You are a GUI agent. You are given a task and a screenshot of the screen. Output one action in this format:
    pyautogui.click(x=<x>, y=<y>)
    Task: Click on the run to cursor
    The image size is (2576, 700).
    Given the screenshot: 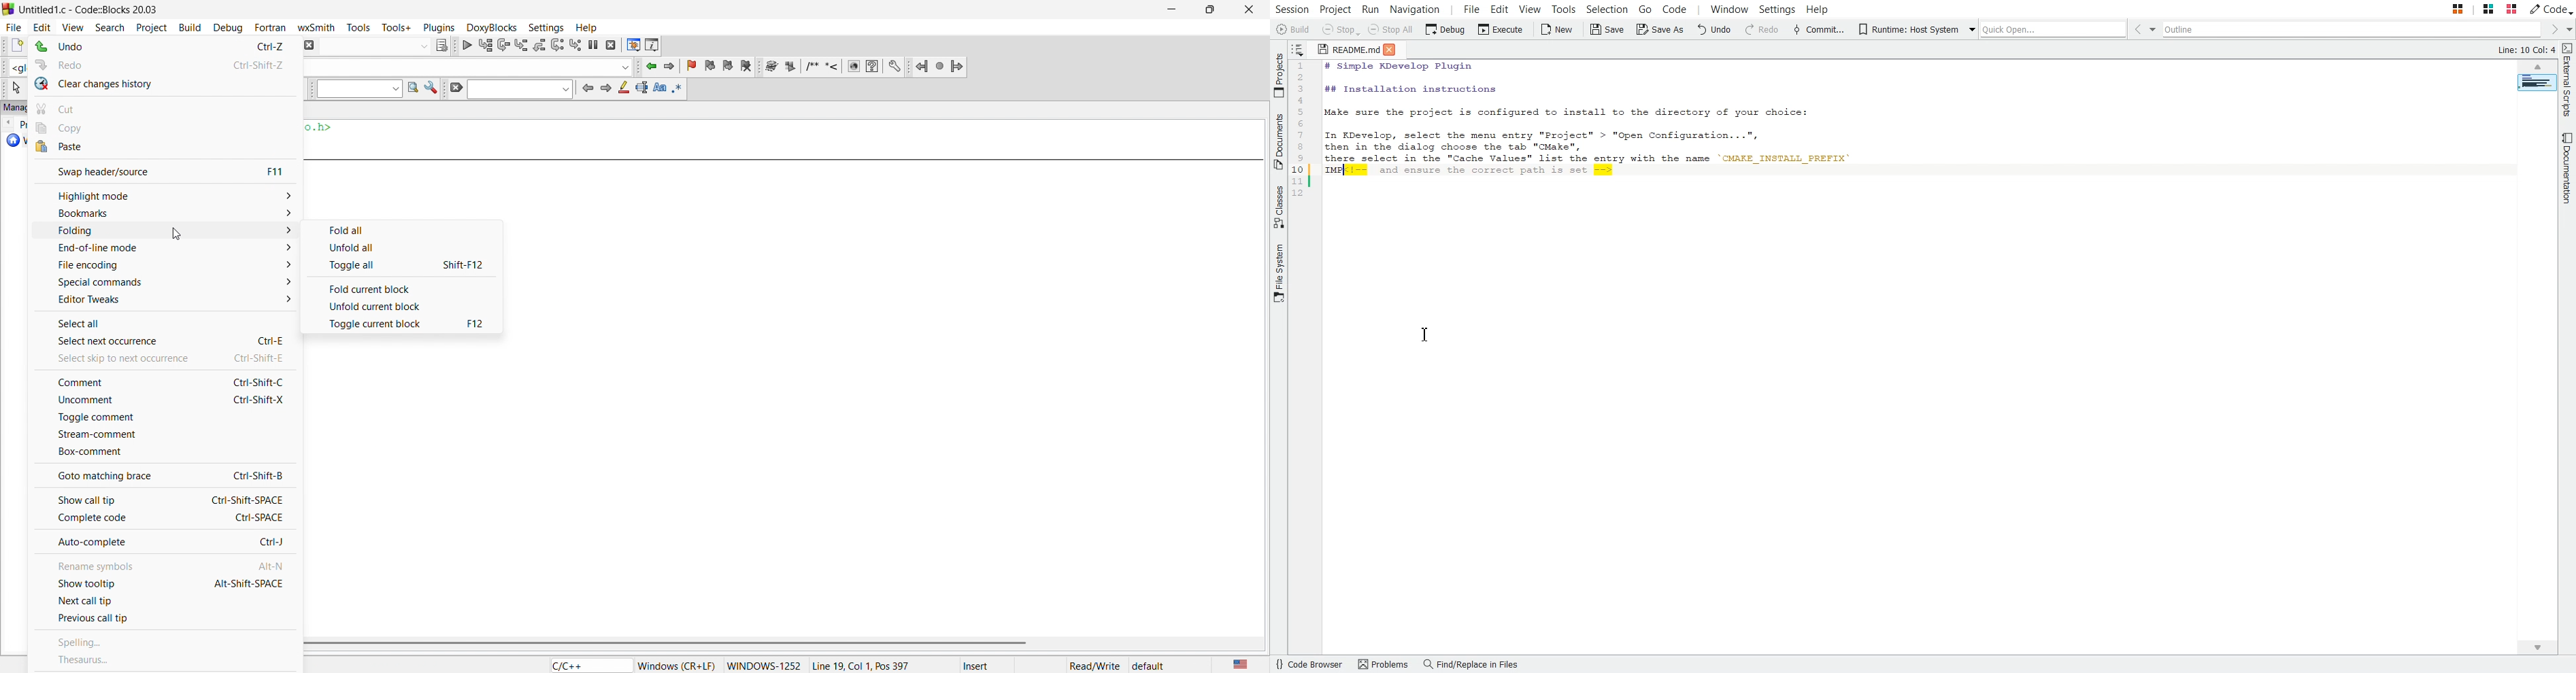 What is the action you would take?
    pyautogui.click(x=485, y=45)
    